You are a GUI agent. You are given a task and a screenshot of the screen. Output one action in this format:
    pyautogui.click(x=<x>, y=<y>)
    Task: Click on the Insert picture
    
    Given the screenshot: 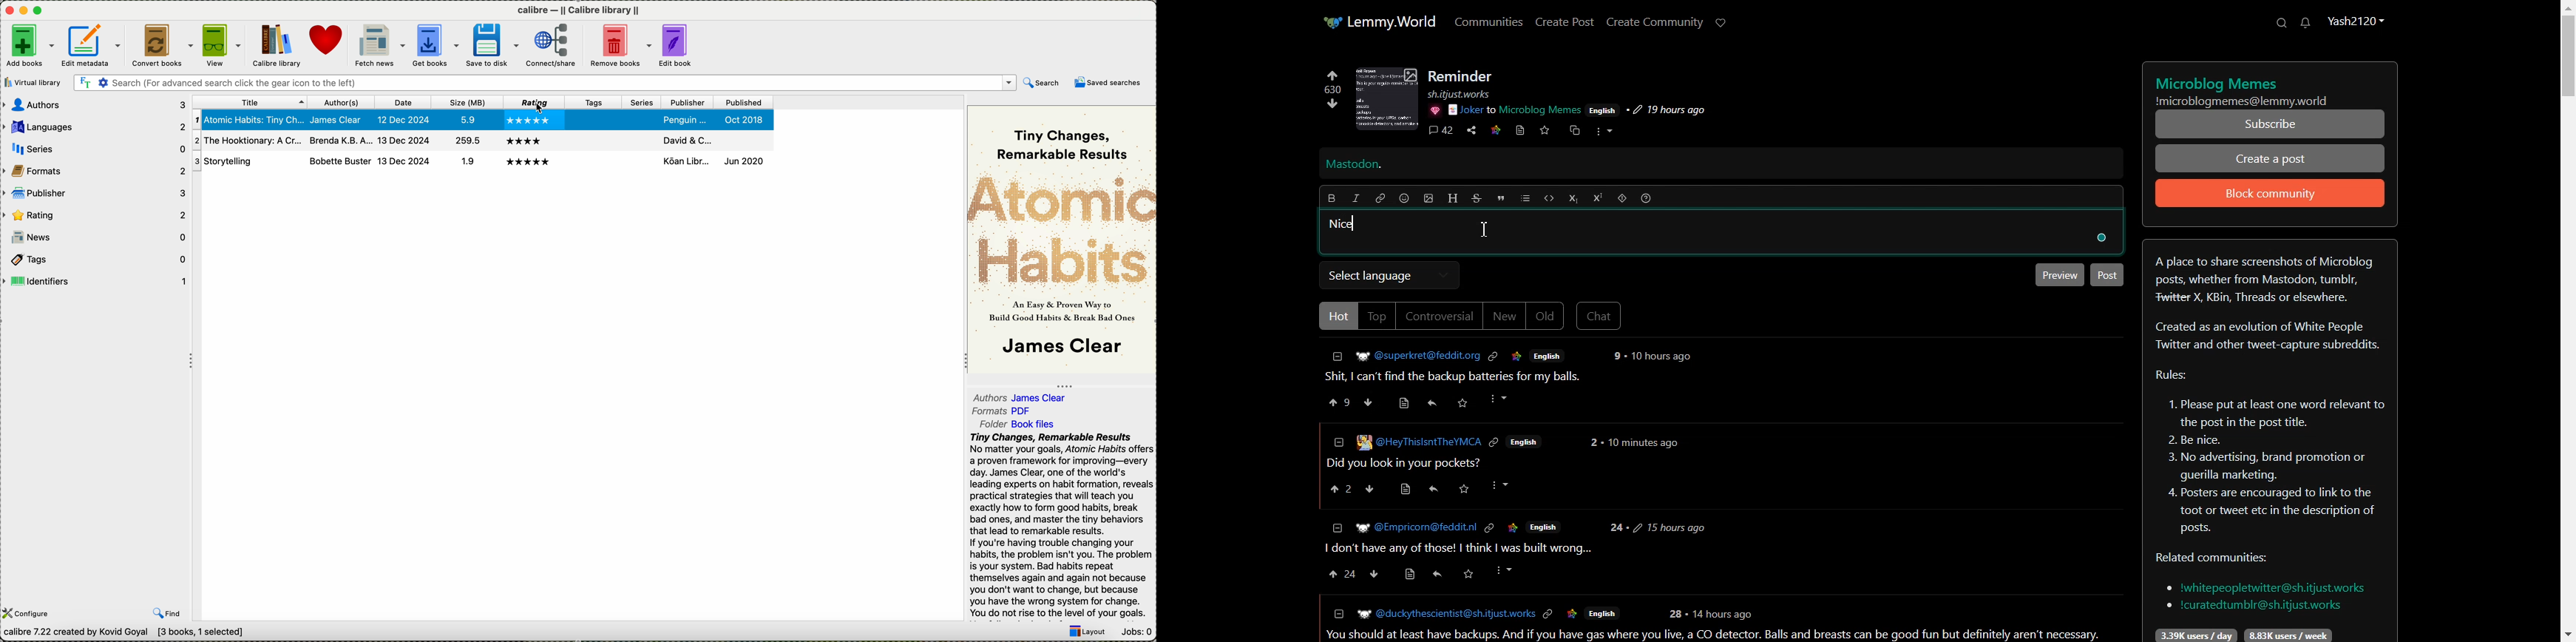 What is the action you would take?
    pyautogui.click(x=1429, y=199)
    